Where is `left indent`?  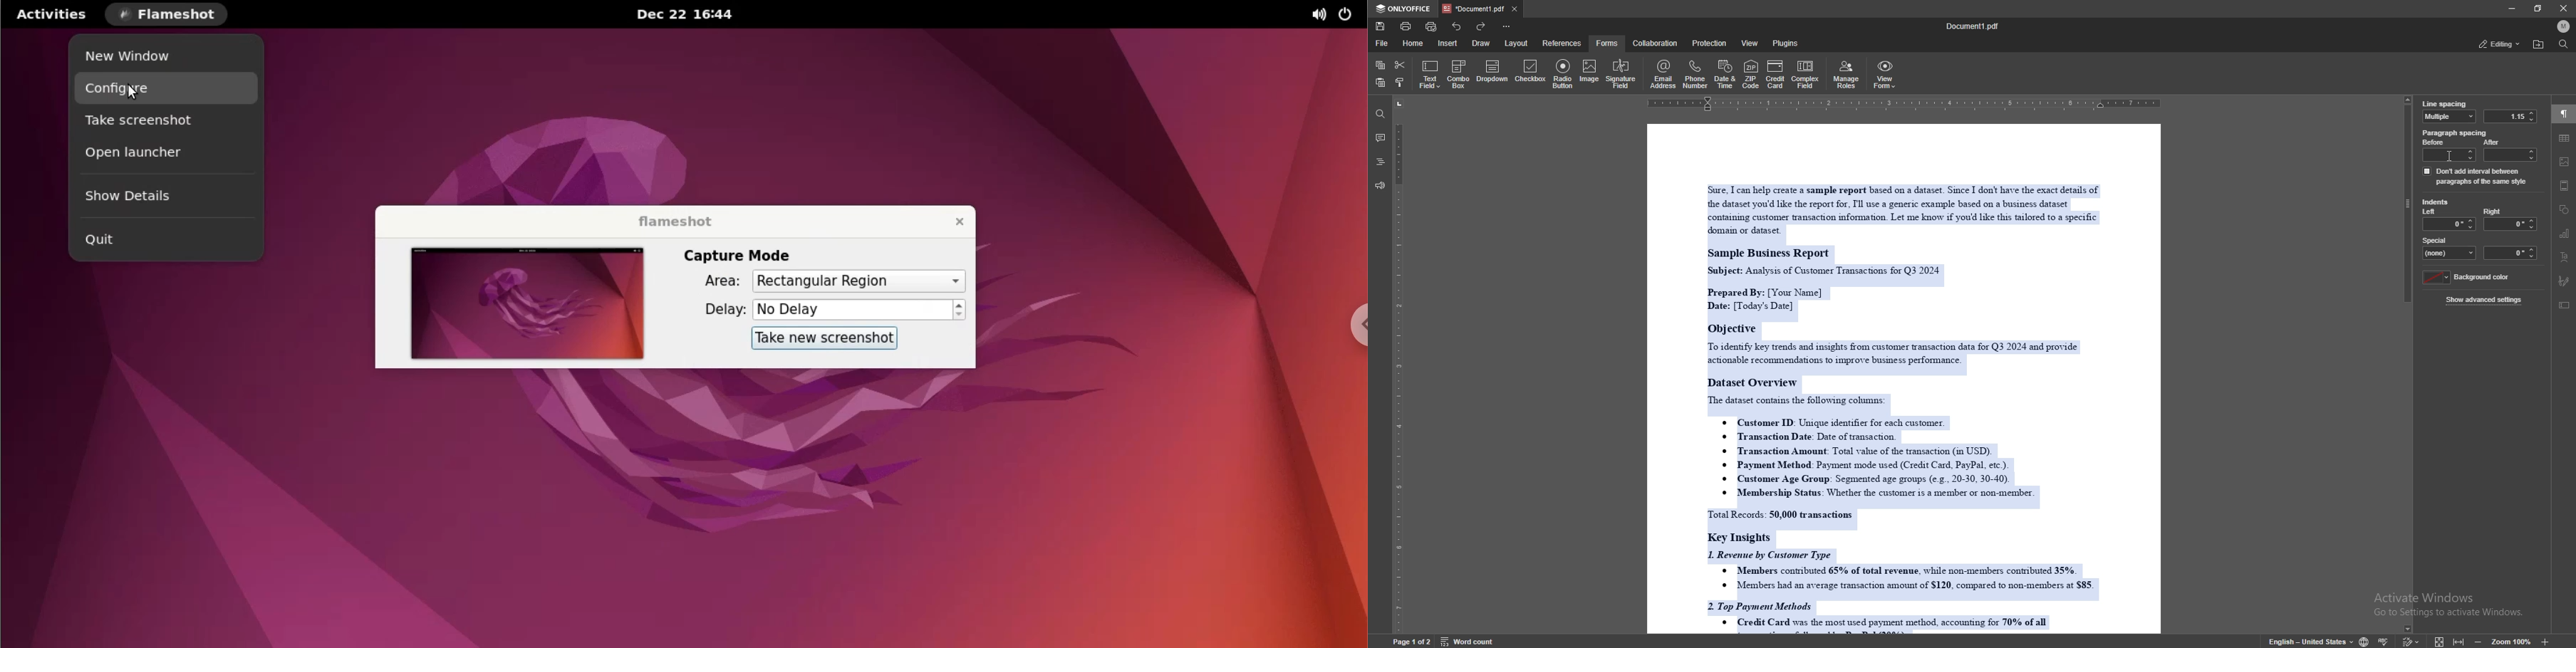
left indent is located at coordinates (2449, 220).